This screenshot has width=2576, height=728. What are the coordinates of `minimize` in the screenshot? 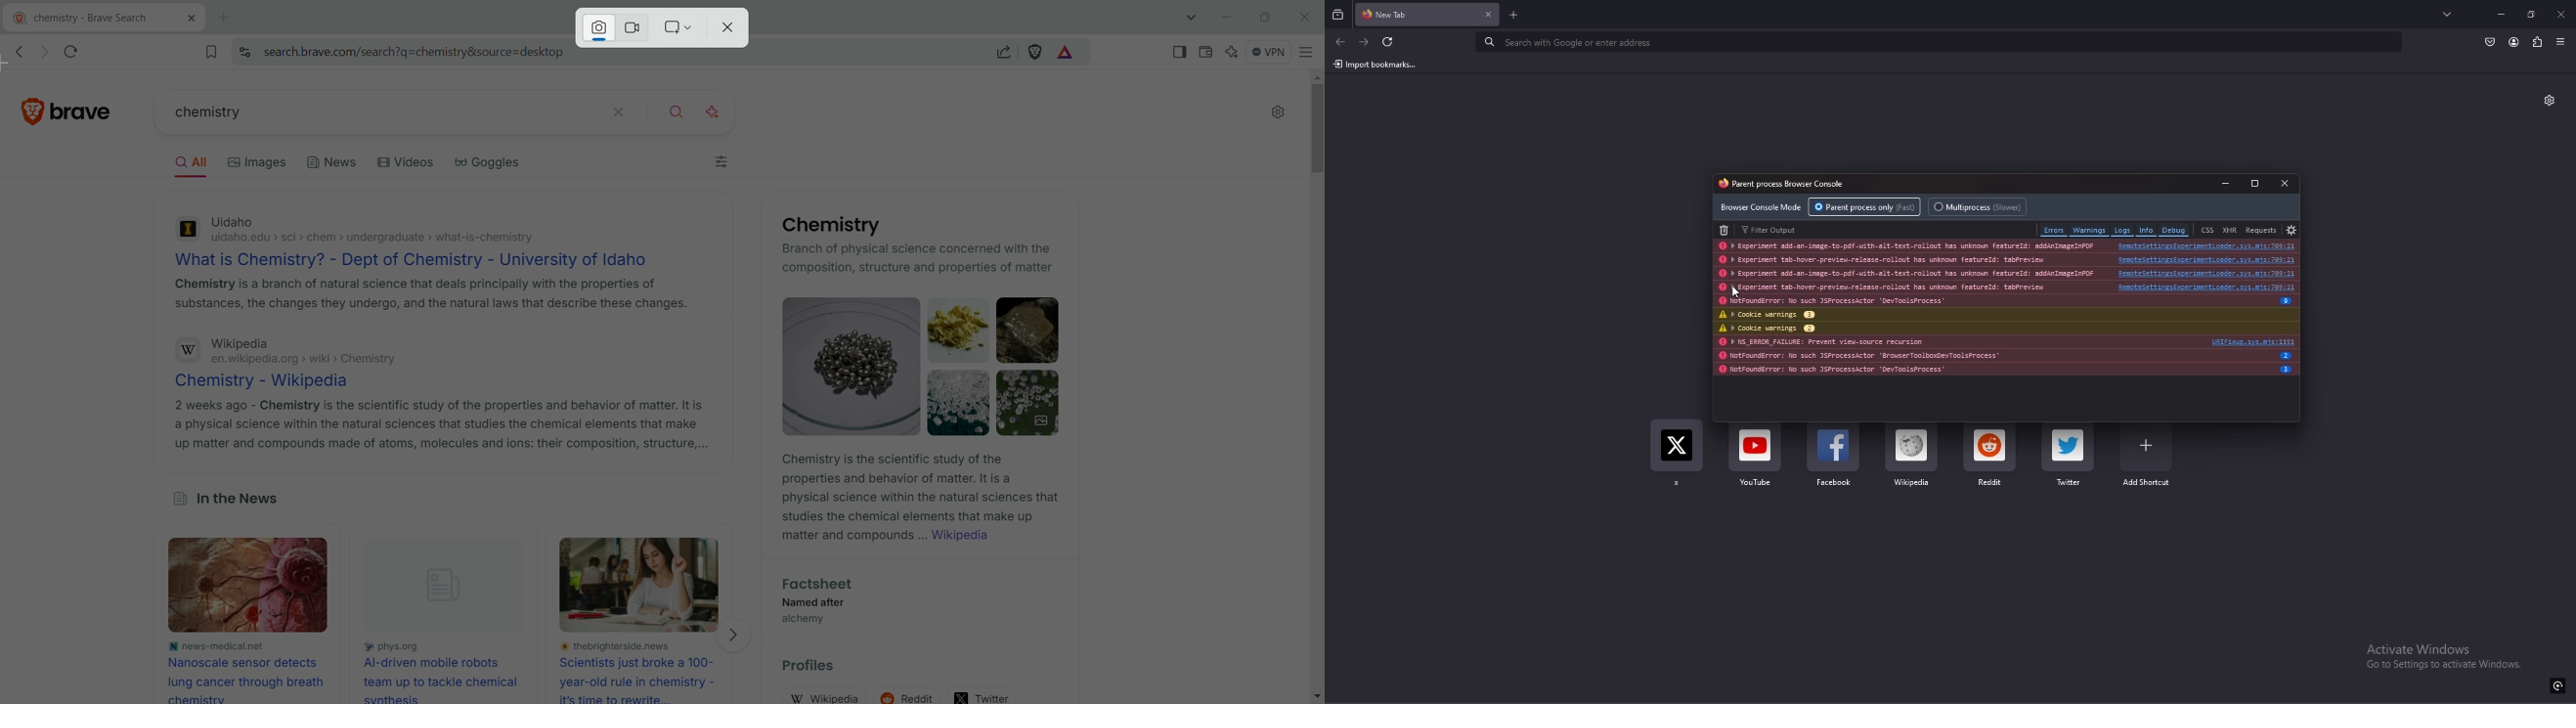 It's located at (2227, 184).